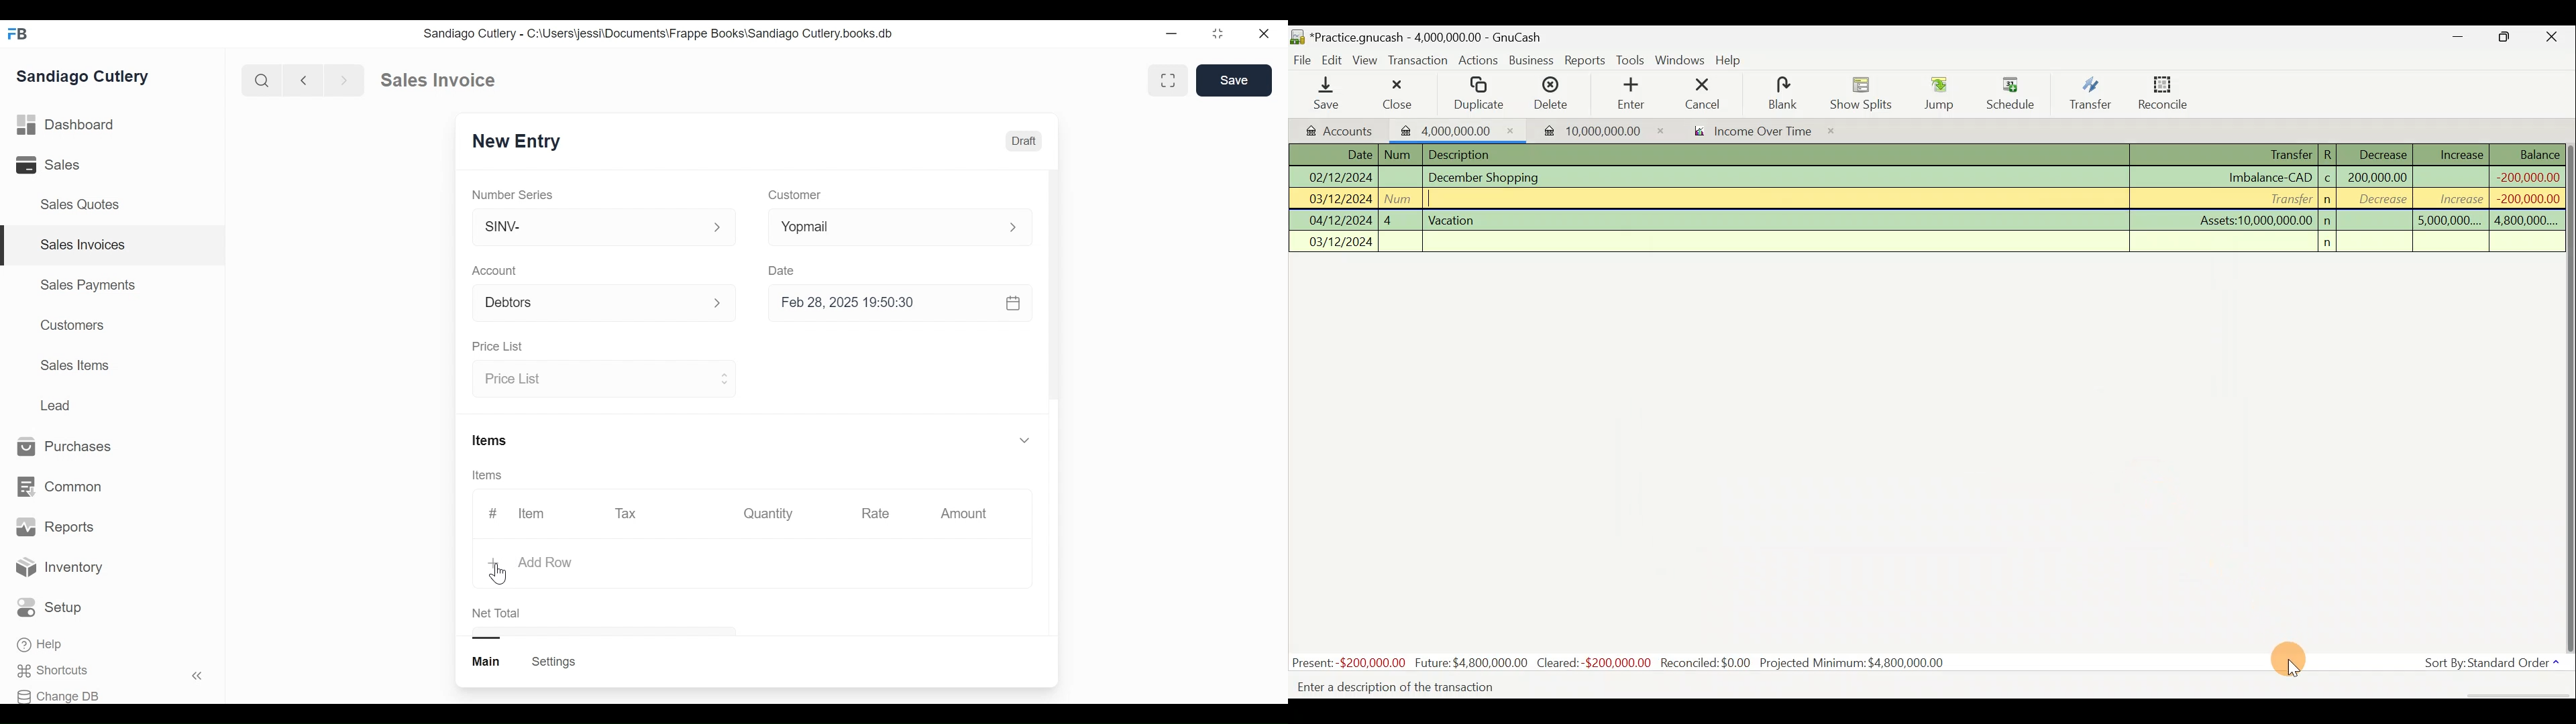  Describe the element at coordinates (59, 569) in the screenshot. I see `Inventory` at that location.